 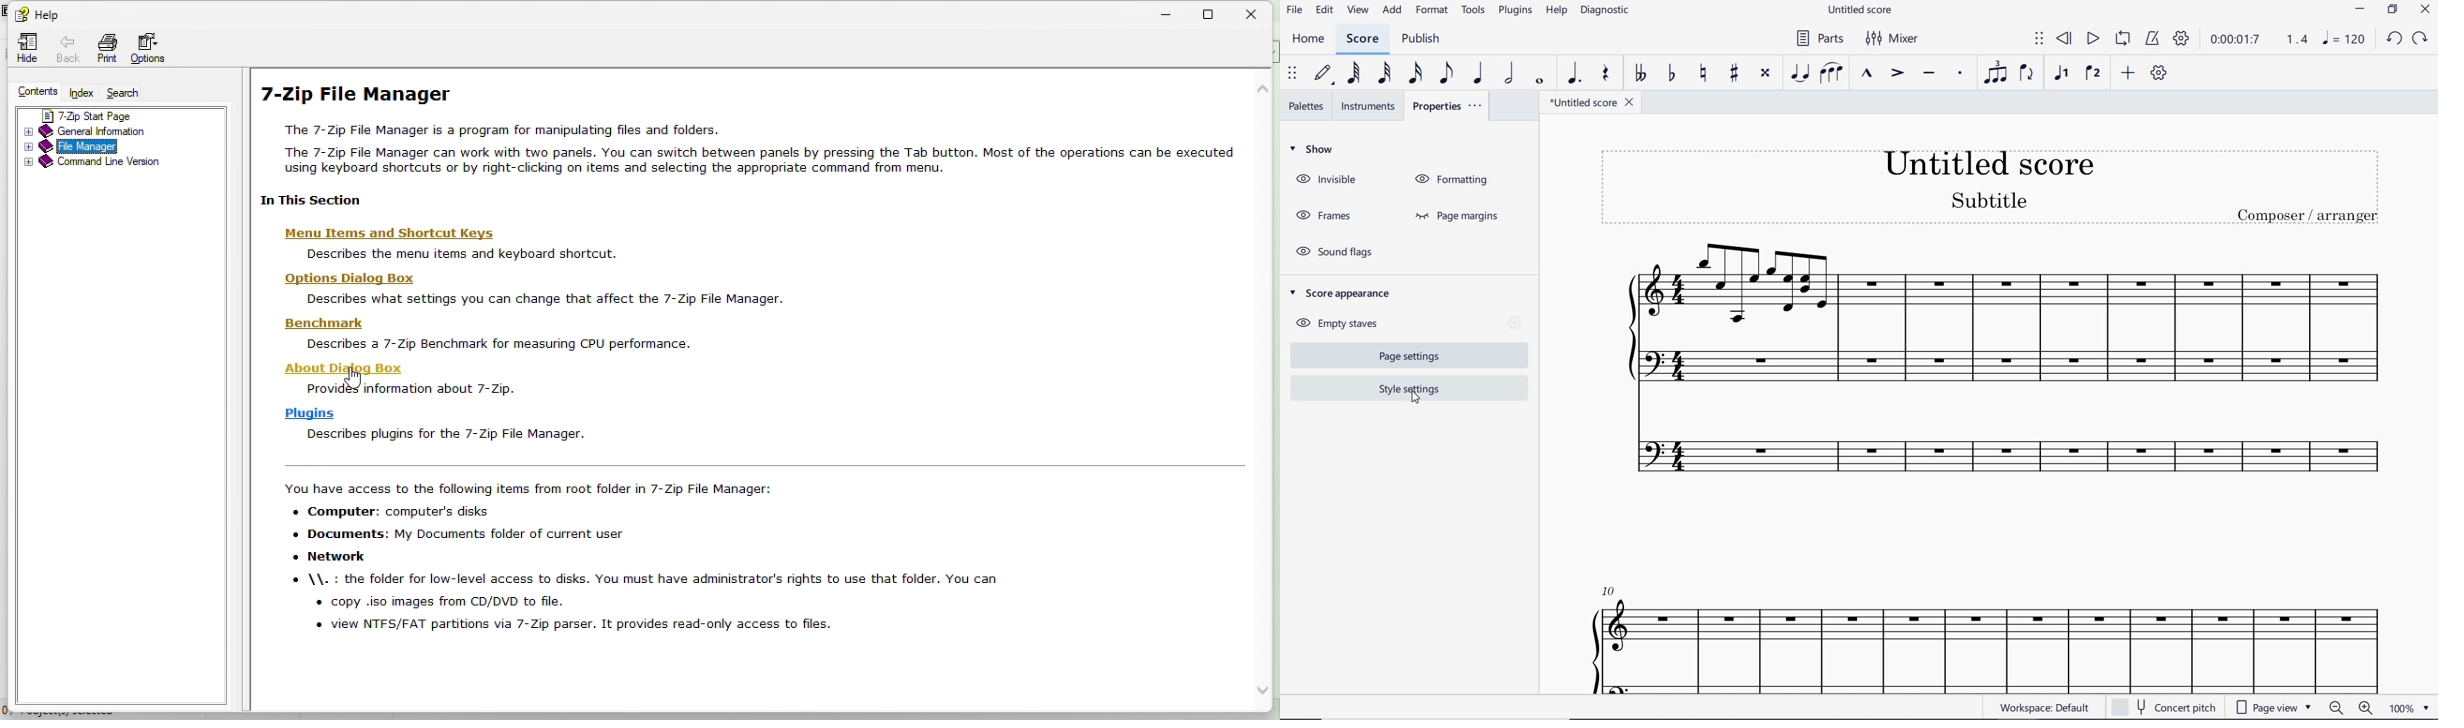 I want to click on PALETTES, so click(x=1306, y=106).